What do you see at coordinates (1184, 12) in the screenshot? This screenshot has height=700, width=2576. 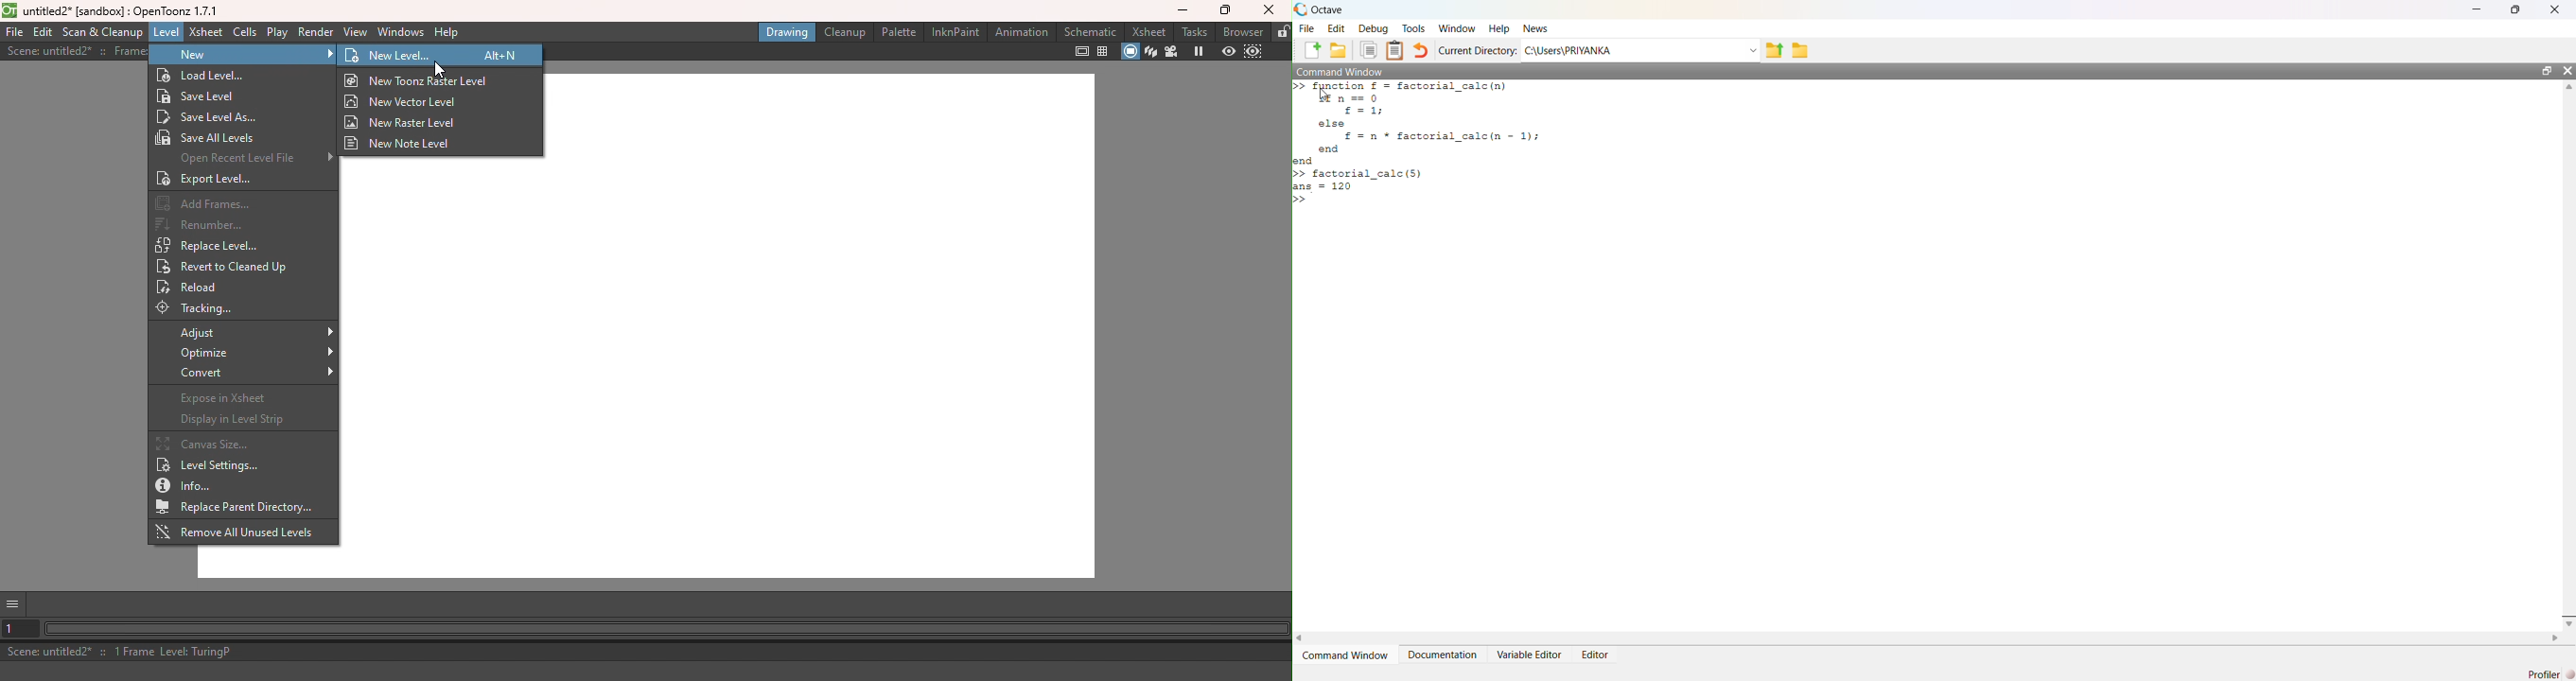 I see `Minimize` at bounding box center [1184, 12].